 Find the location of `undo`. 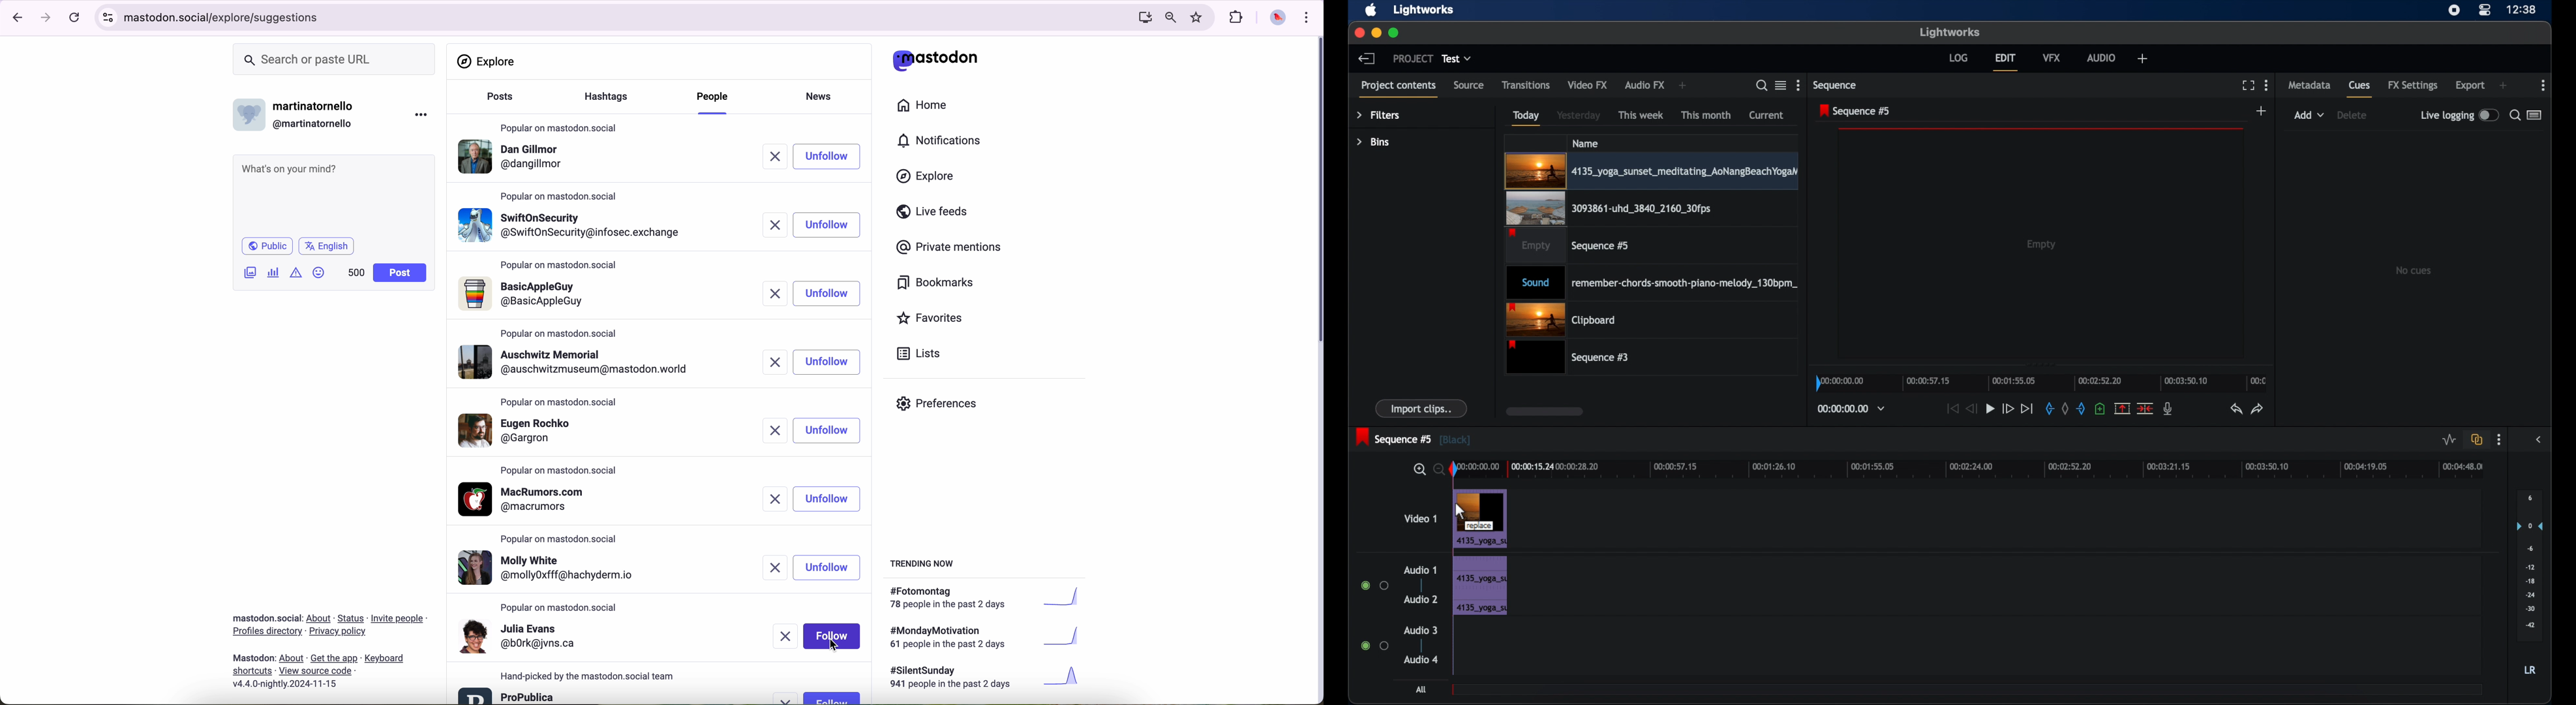

undo is located at coordinates (2236, 409).